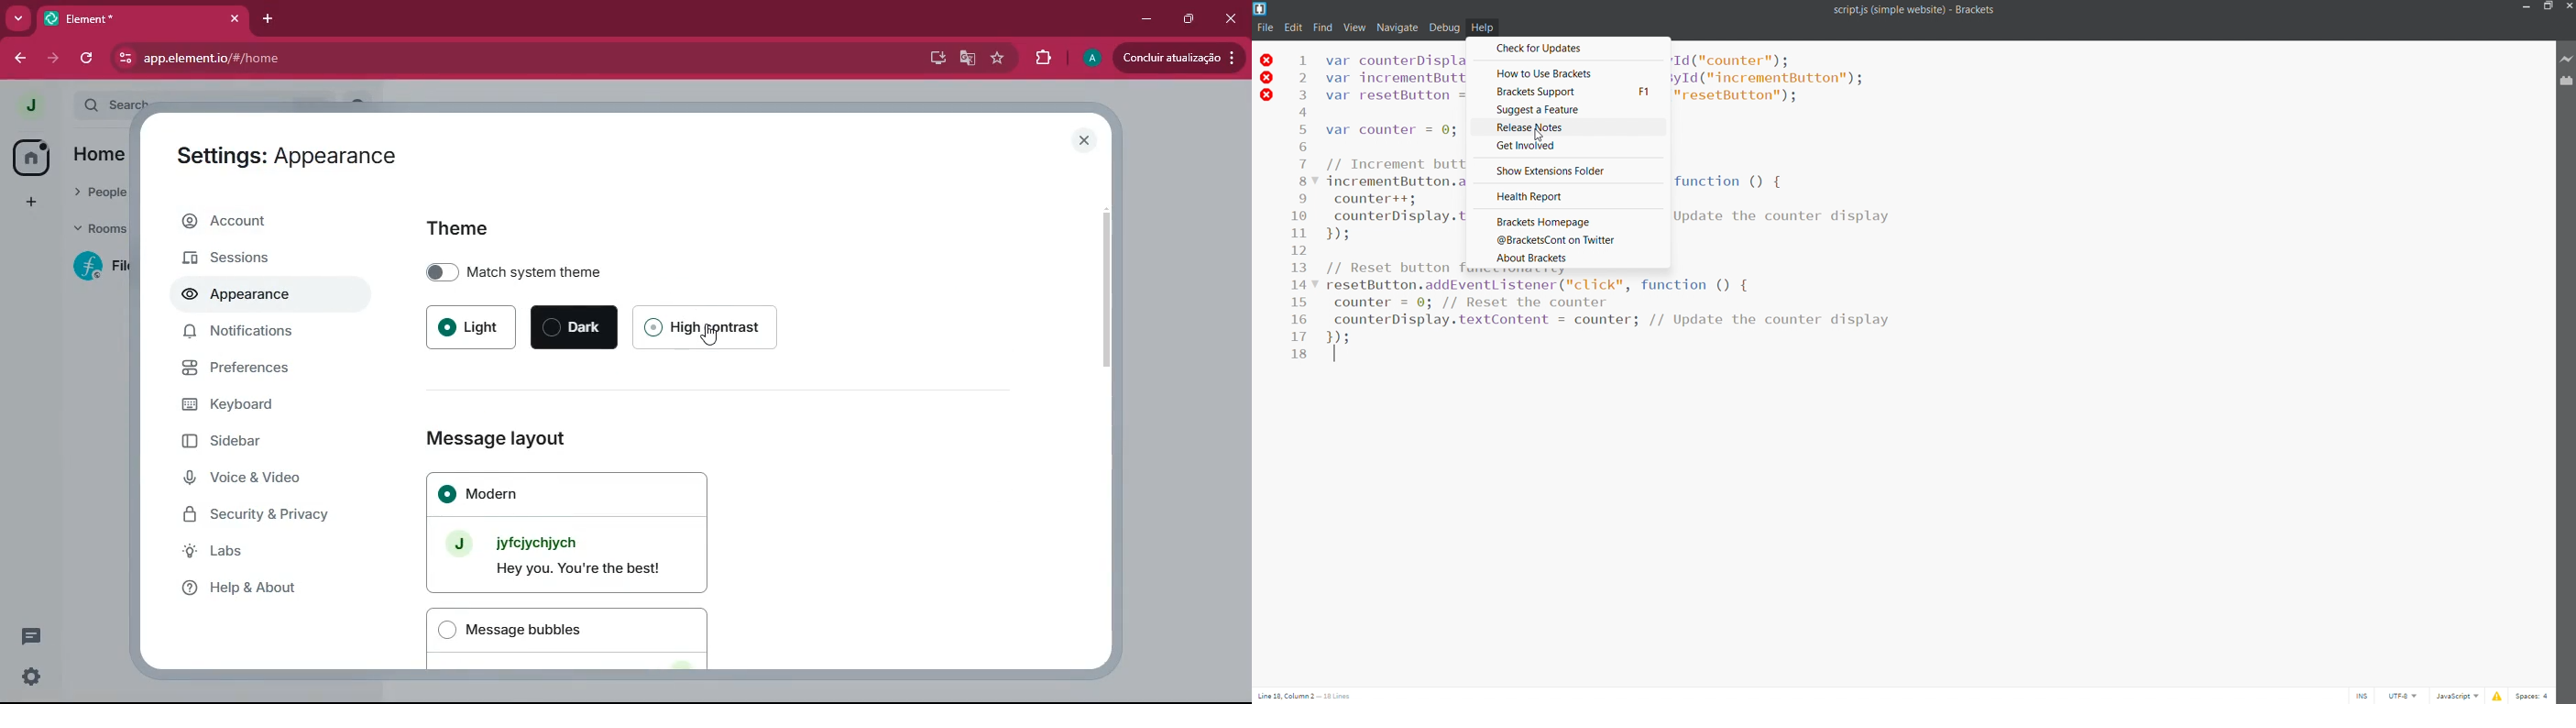  Describe the element at coordinates (334, 60) in the screenshot. I see `app.elementio/#/home` at that location.